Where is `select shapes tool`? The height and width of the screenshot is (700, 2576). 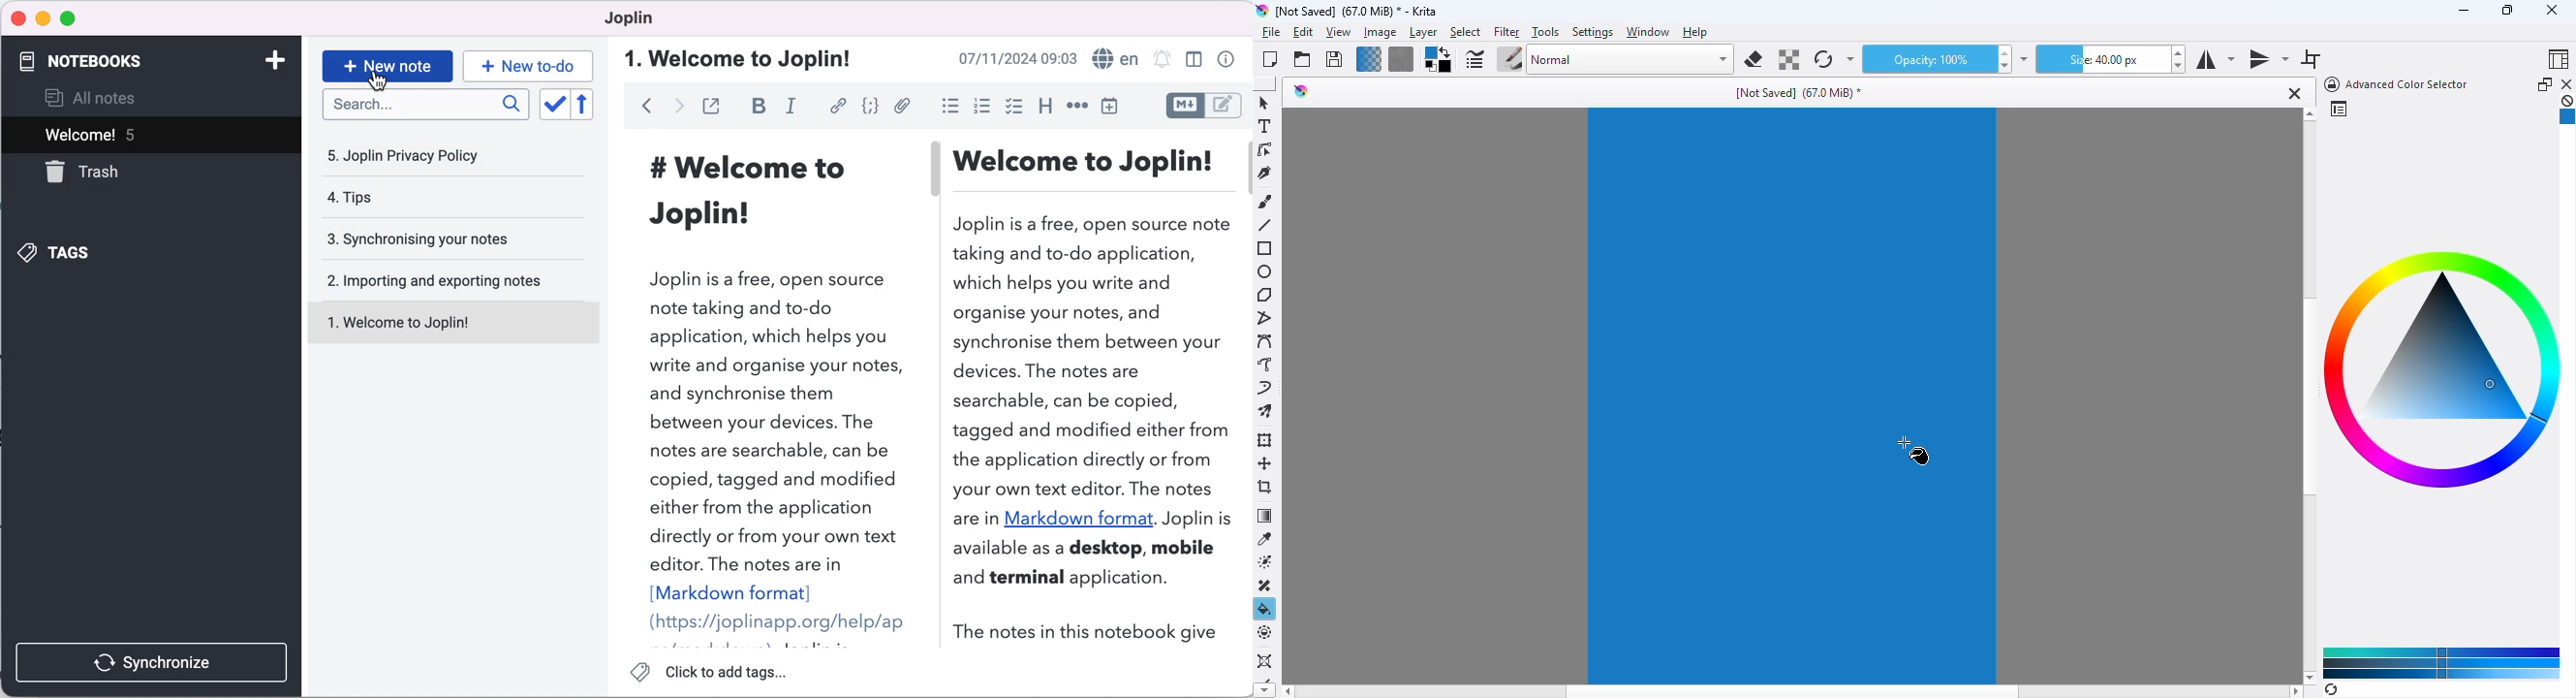
select shapes tool is located at coordinates (1264, 103).